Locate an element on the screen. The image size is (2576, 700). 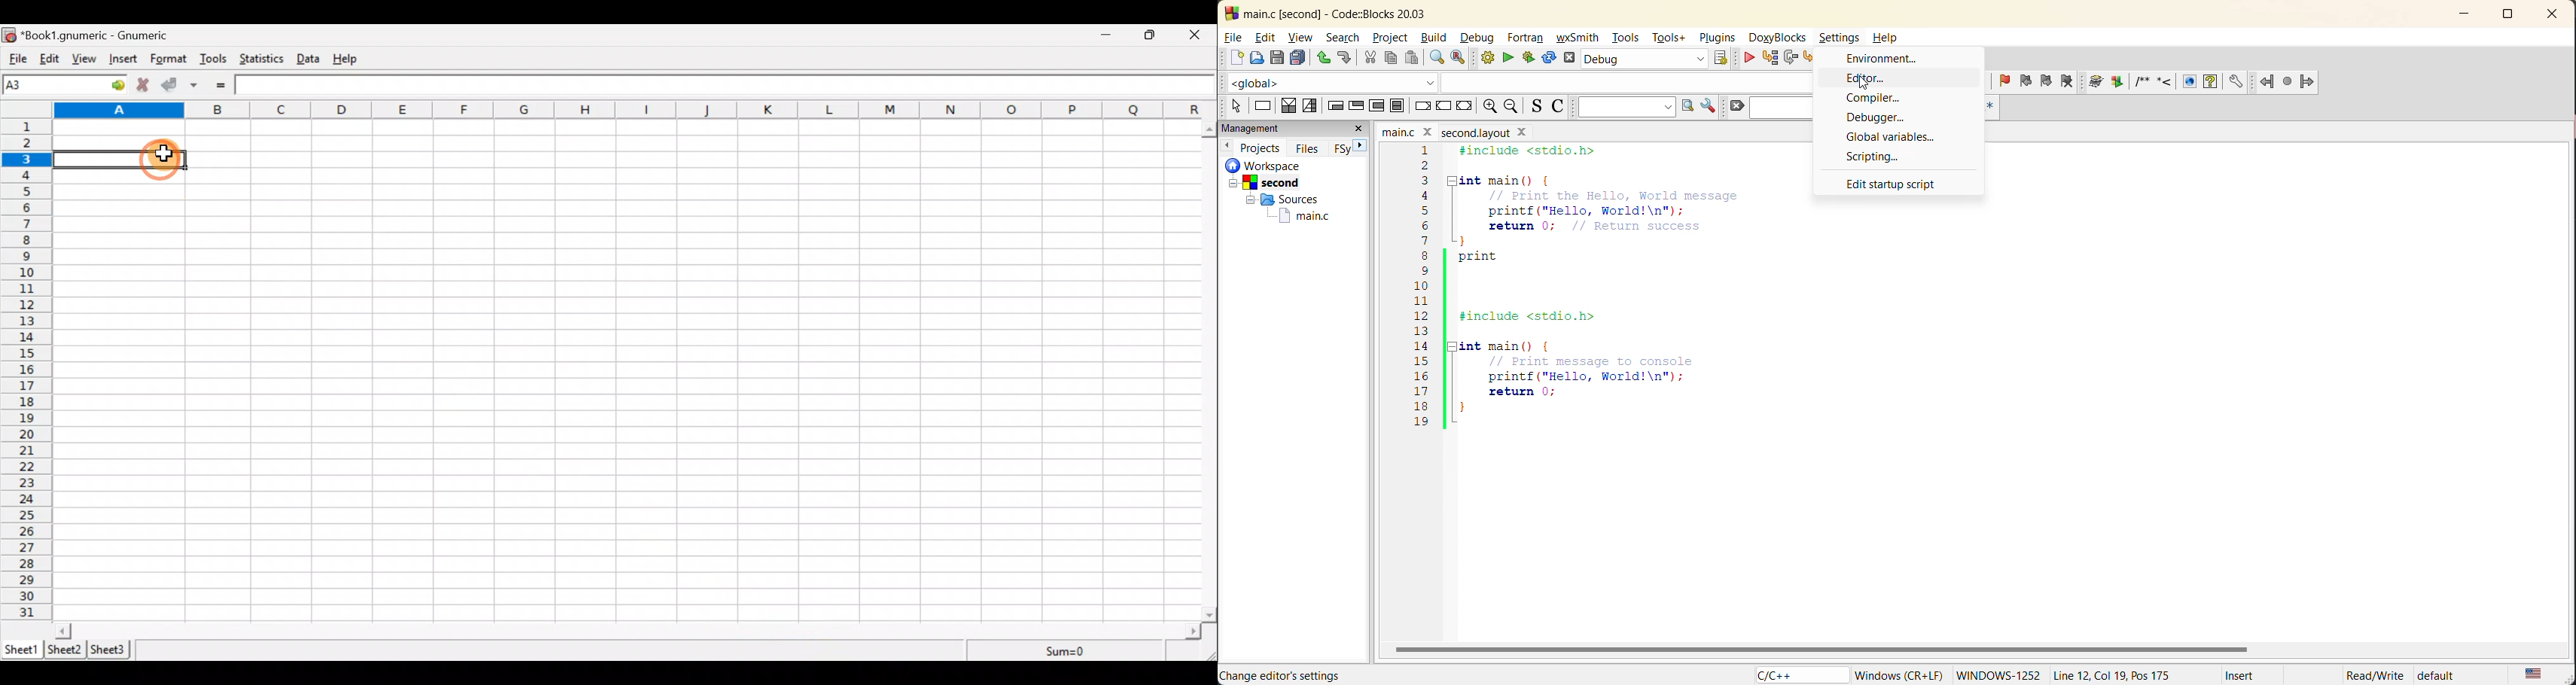
project is located at coordinates (1392, 39).